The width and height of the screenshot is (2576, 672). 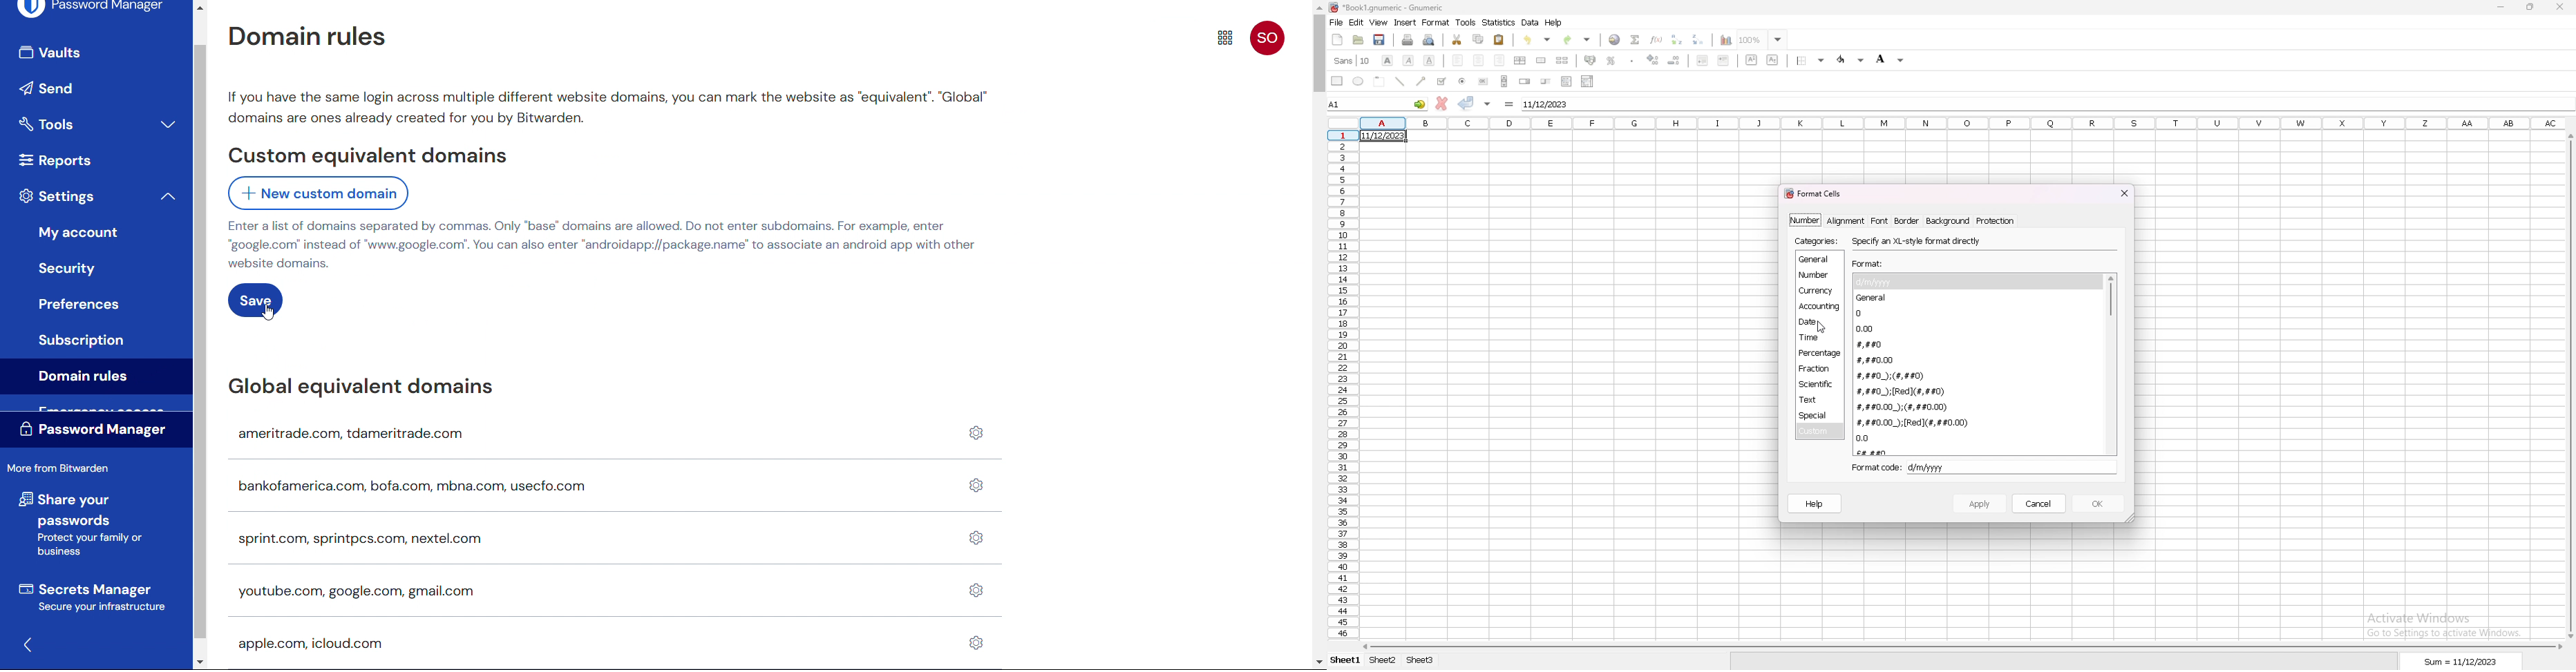 What do you see at coordinates (317, 193) in the screenshot?
I see `add New custom domain ` at bounding box center [317, 193].